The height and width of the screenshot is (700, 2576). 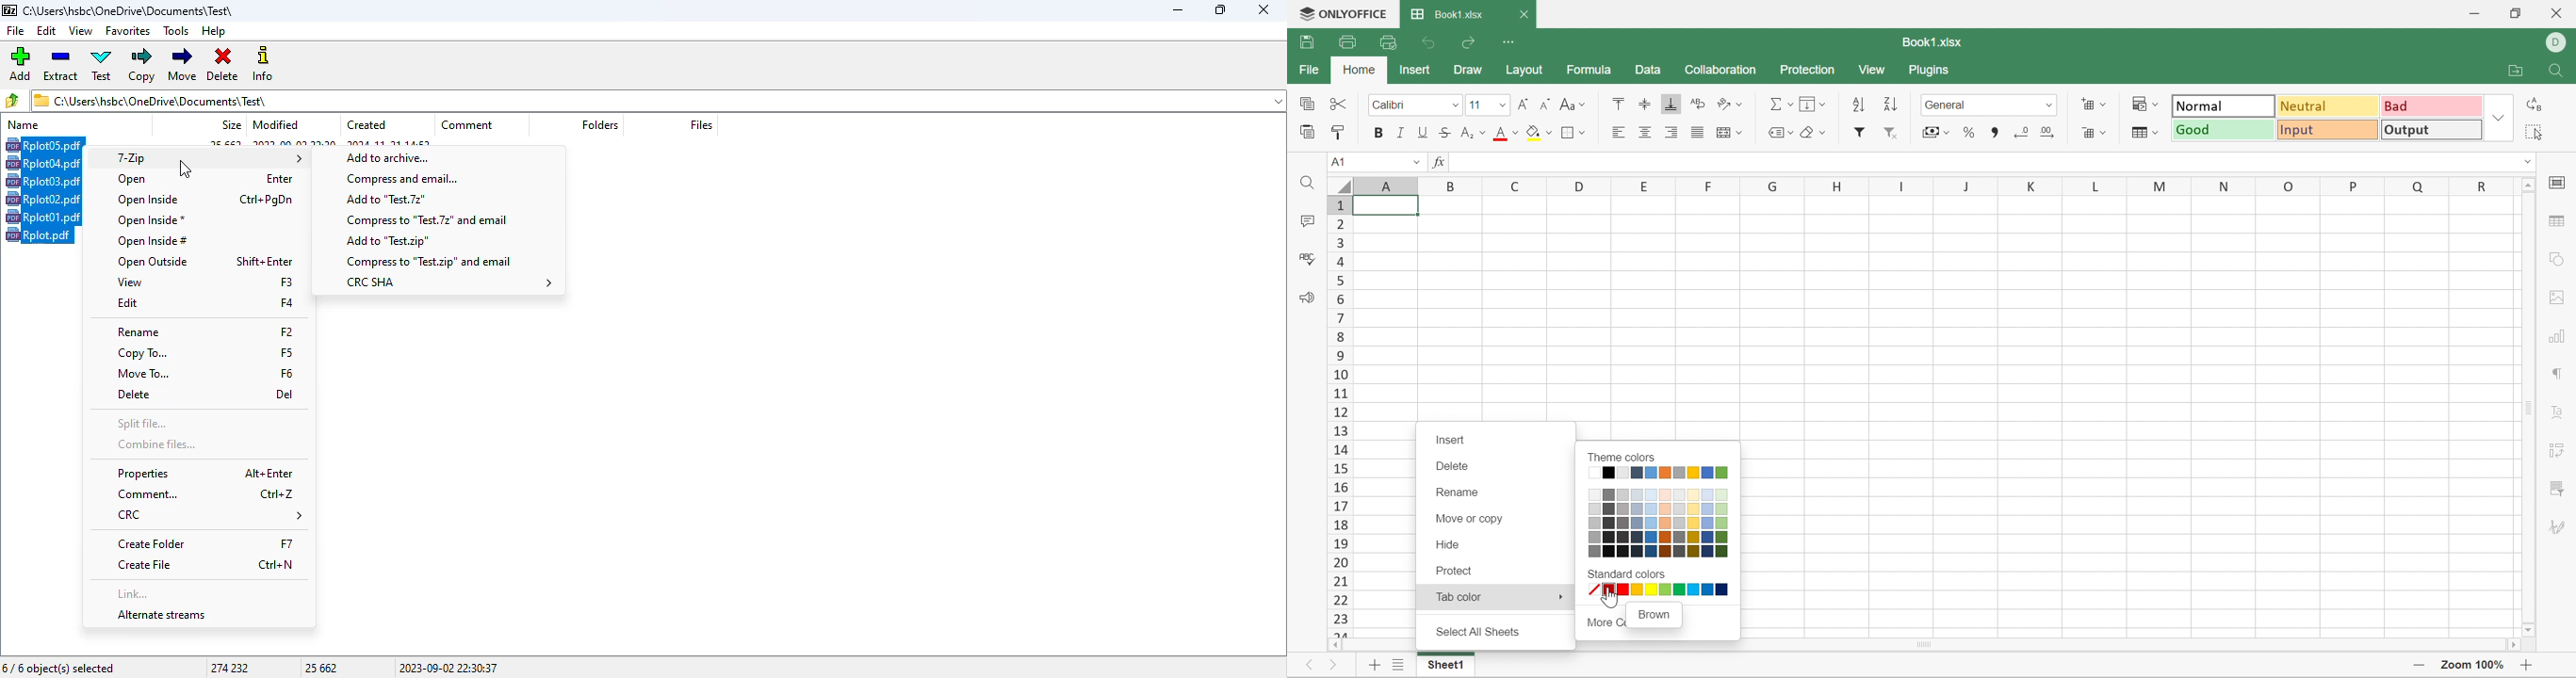 I want to click on Increase decimal, so click(x=2047, y=132).